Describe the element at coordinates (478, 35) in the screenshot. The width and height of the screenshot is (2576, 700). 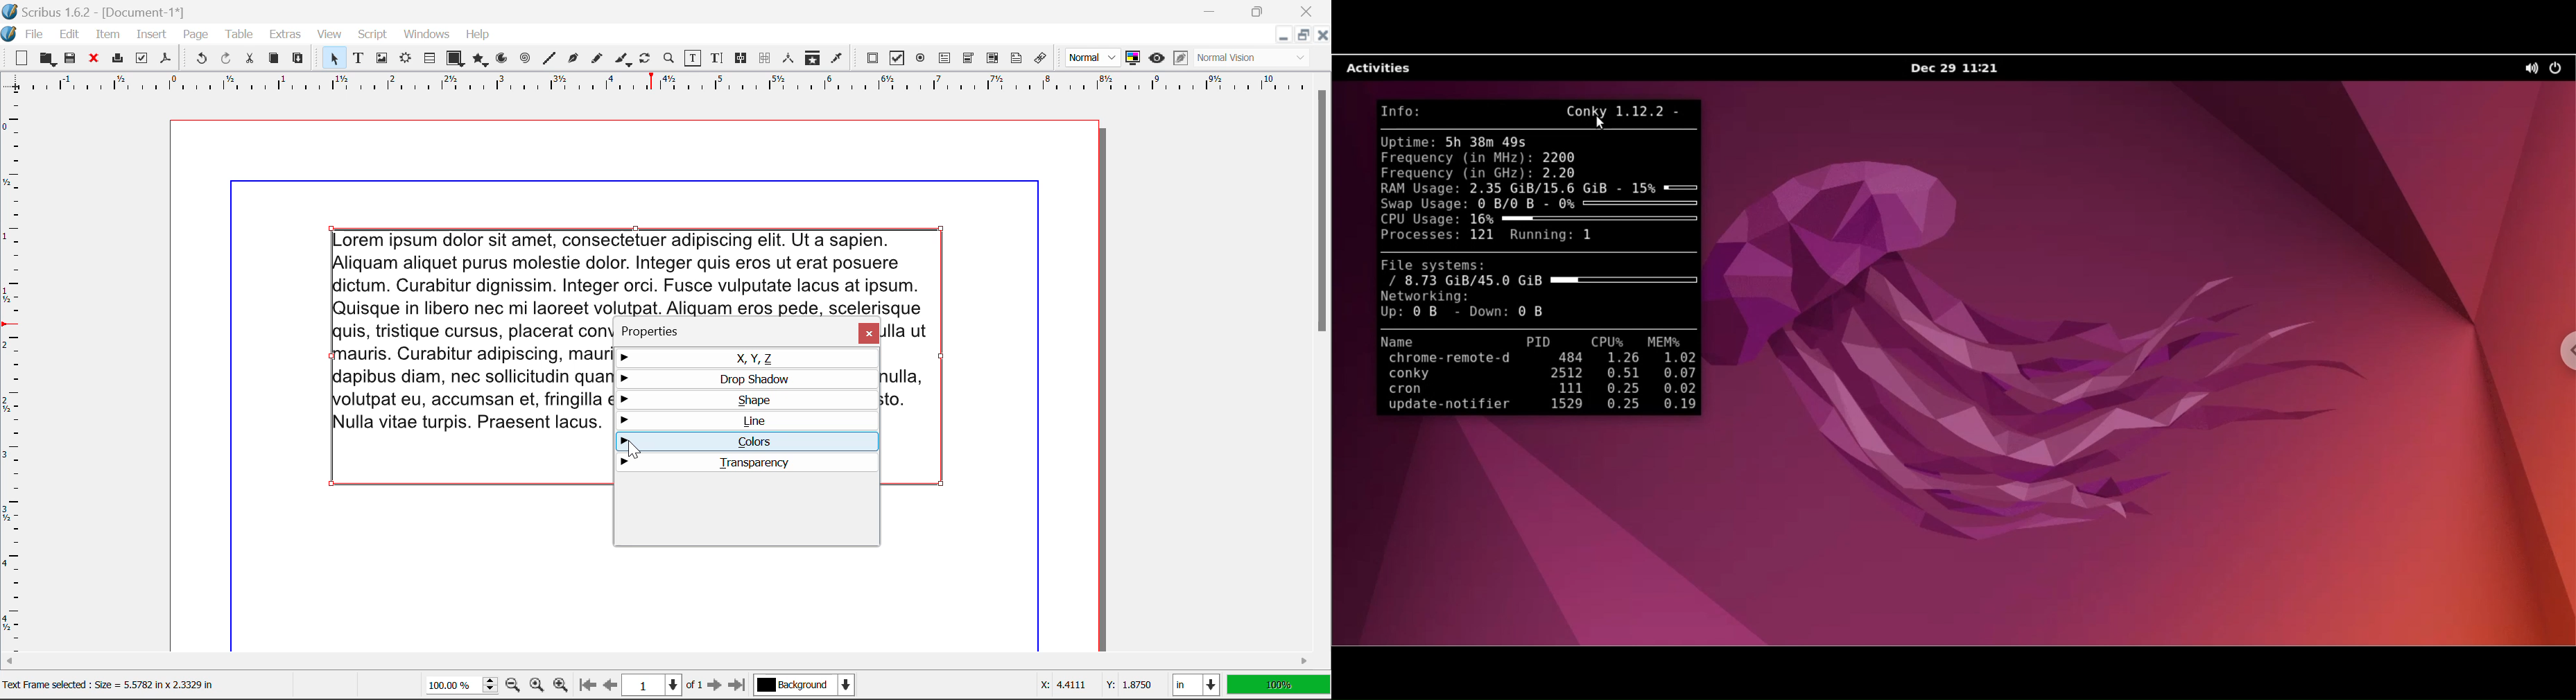
I see `Help` at that location.